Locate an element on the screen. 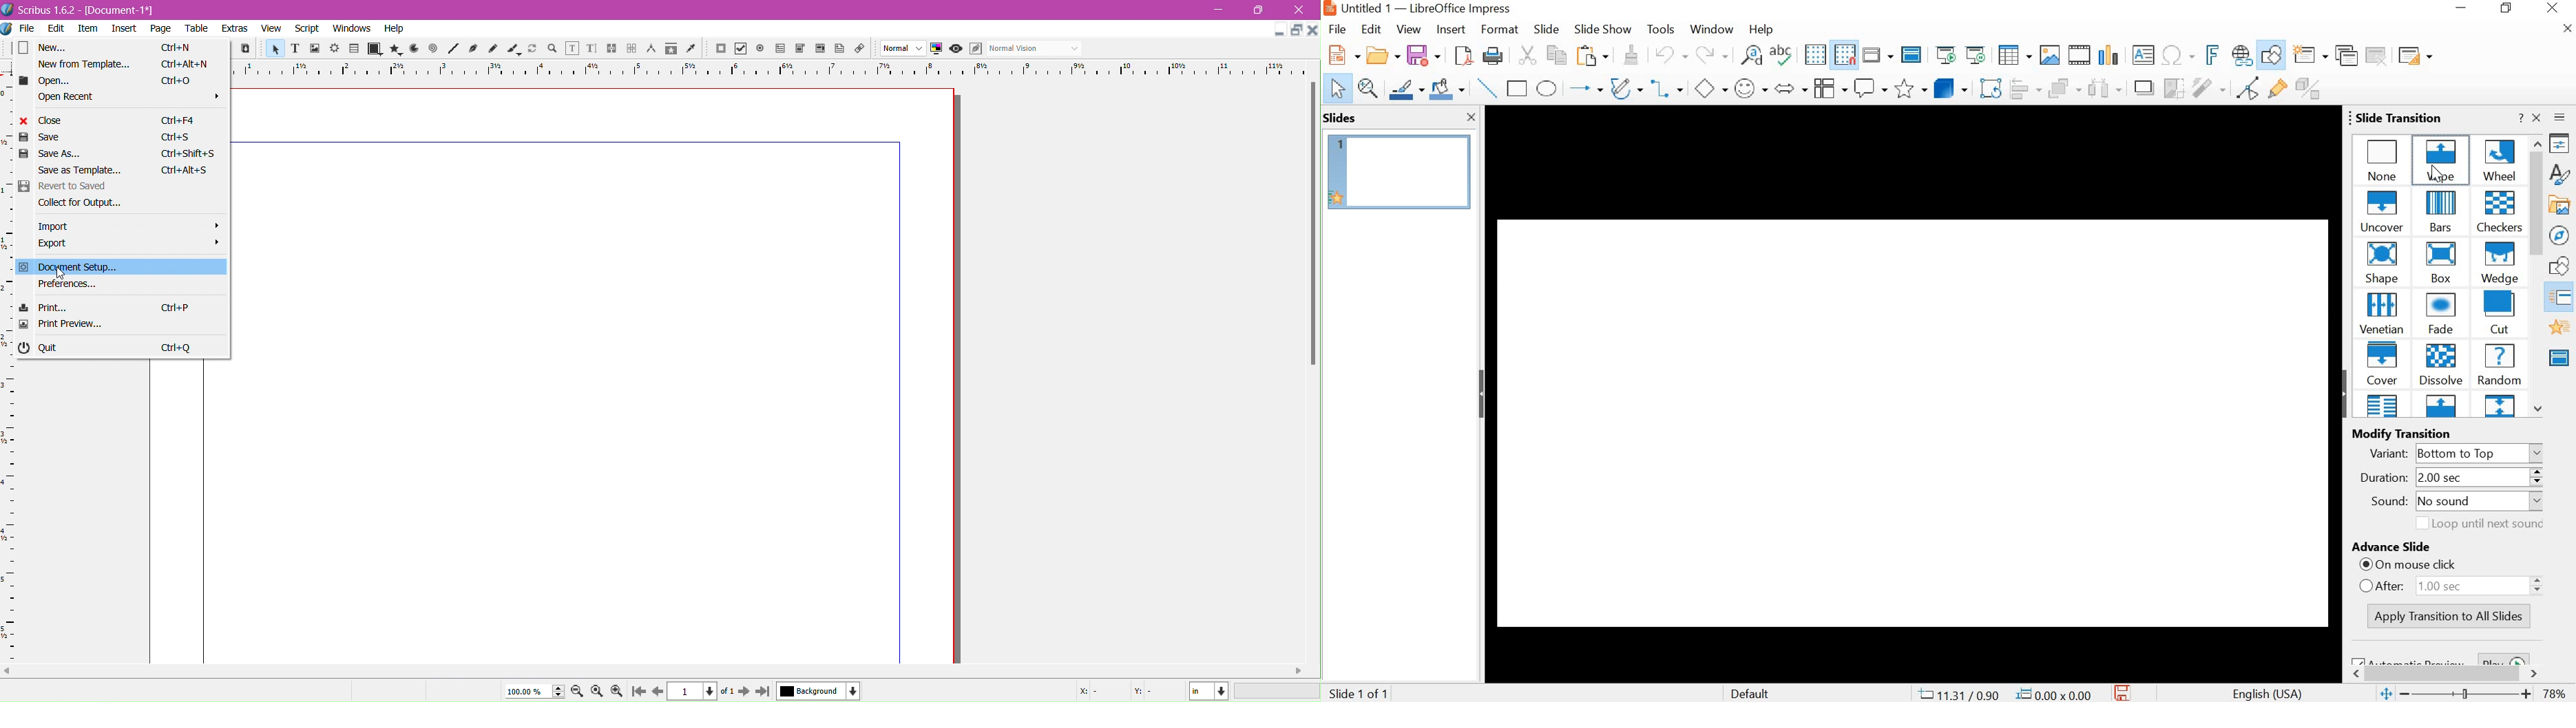 The image size is (2576, 728). 100.00% is located at coordinates (529, 691).